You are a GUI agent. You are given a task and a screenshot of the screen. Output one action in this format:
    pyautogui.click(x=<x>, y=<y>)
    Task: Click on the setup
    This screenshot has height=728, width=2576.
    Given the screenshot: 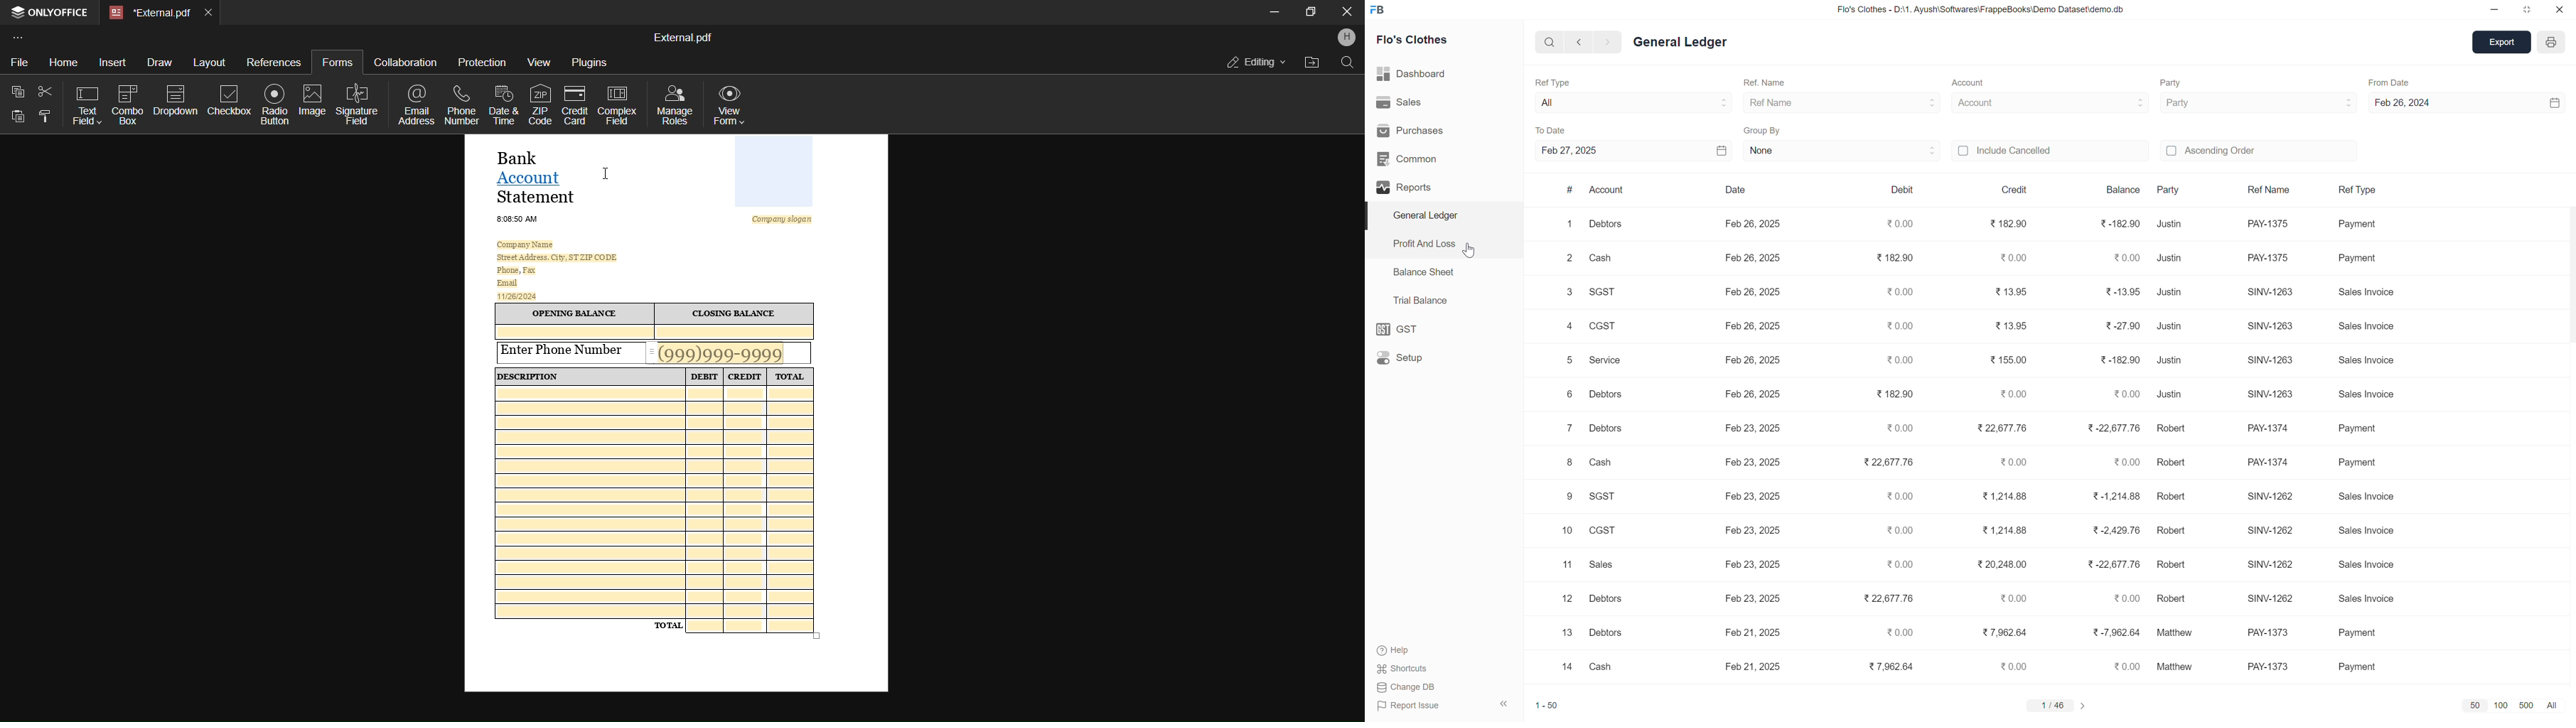 What is the action you would take?
    pyautogui.click(x=1397, y=329)
    